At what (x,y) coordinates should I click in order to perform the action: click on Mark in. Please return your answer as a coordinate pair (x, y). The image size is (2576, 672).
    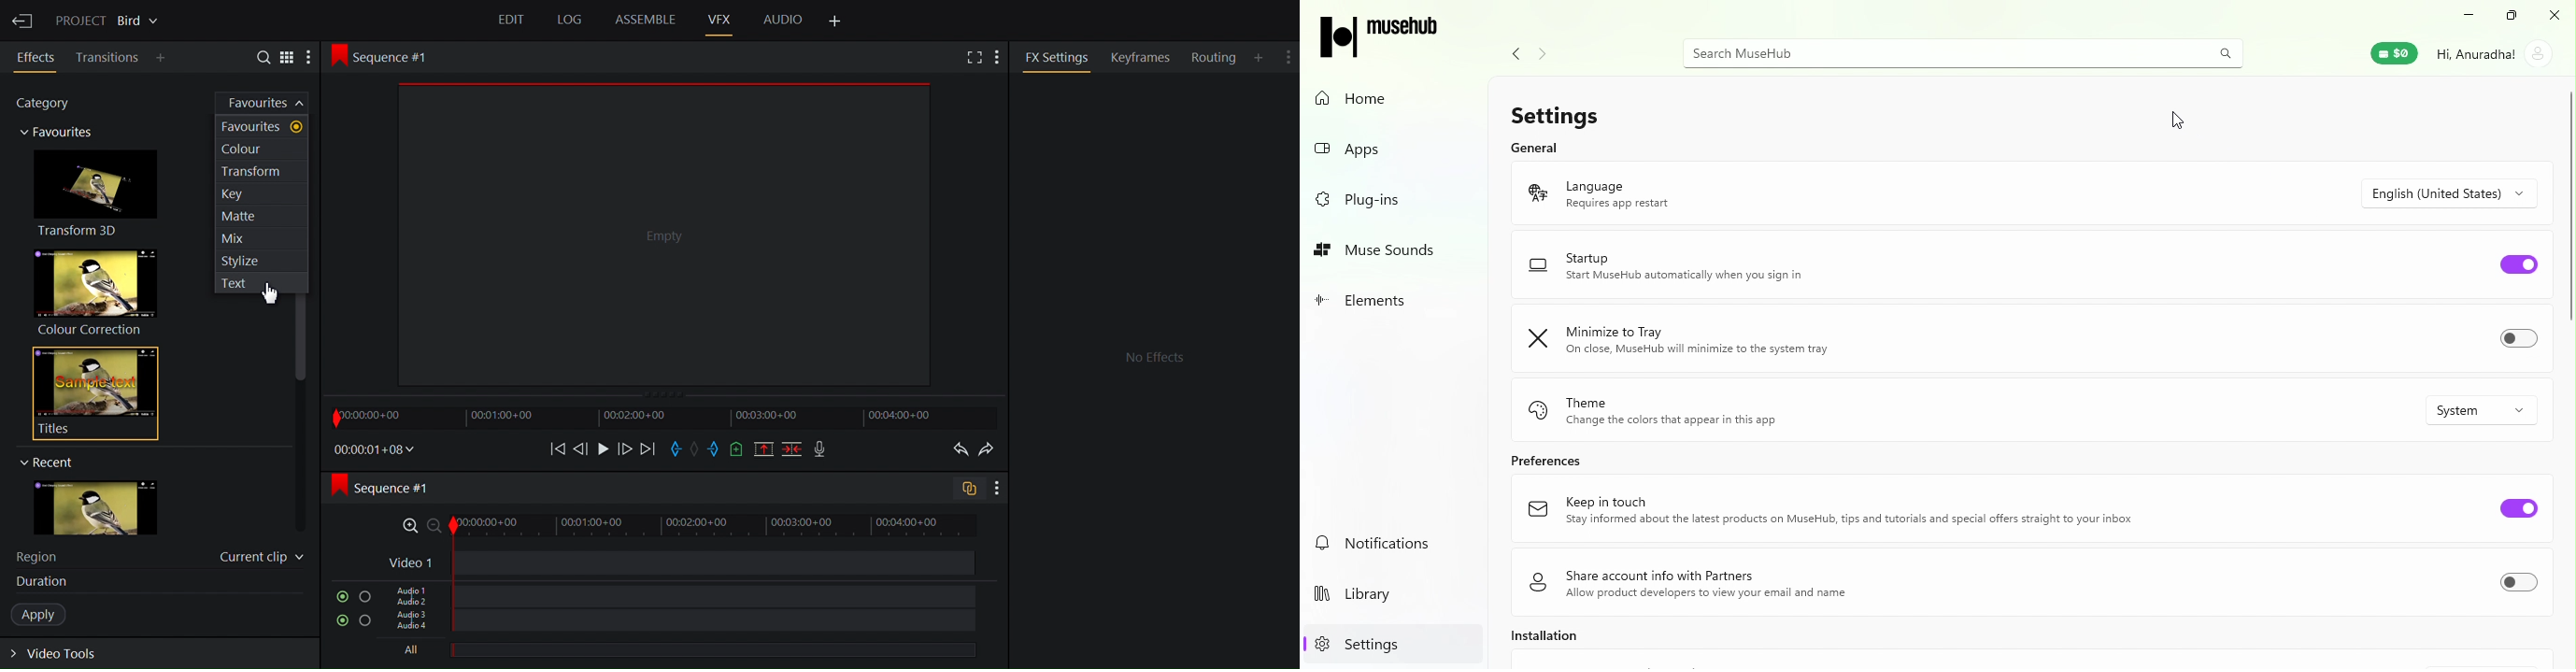
    Looking at the image, I should click on (678, 448).